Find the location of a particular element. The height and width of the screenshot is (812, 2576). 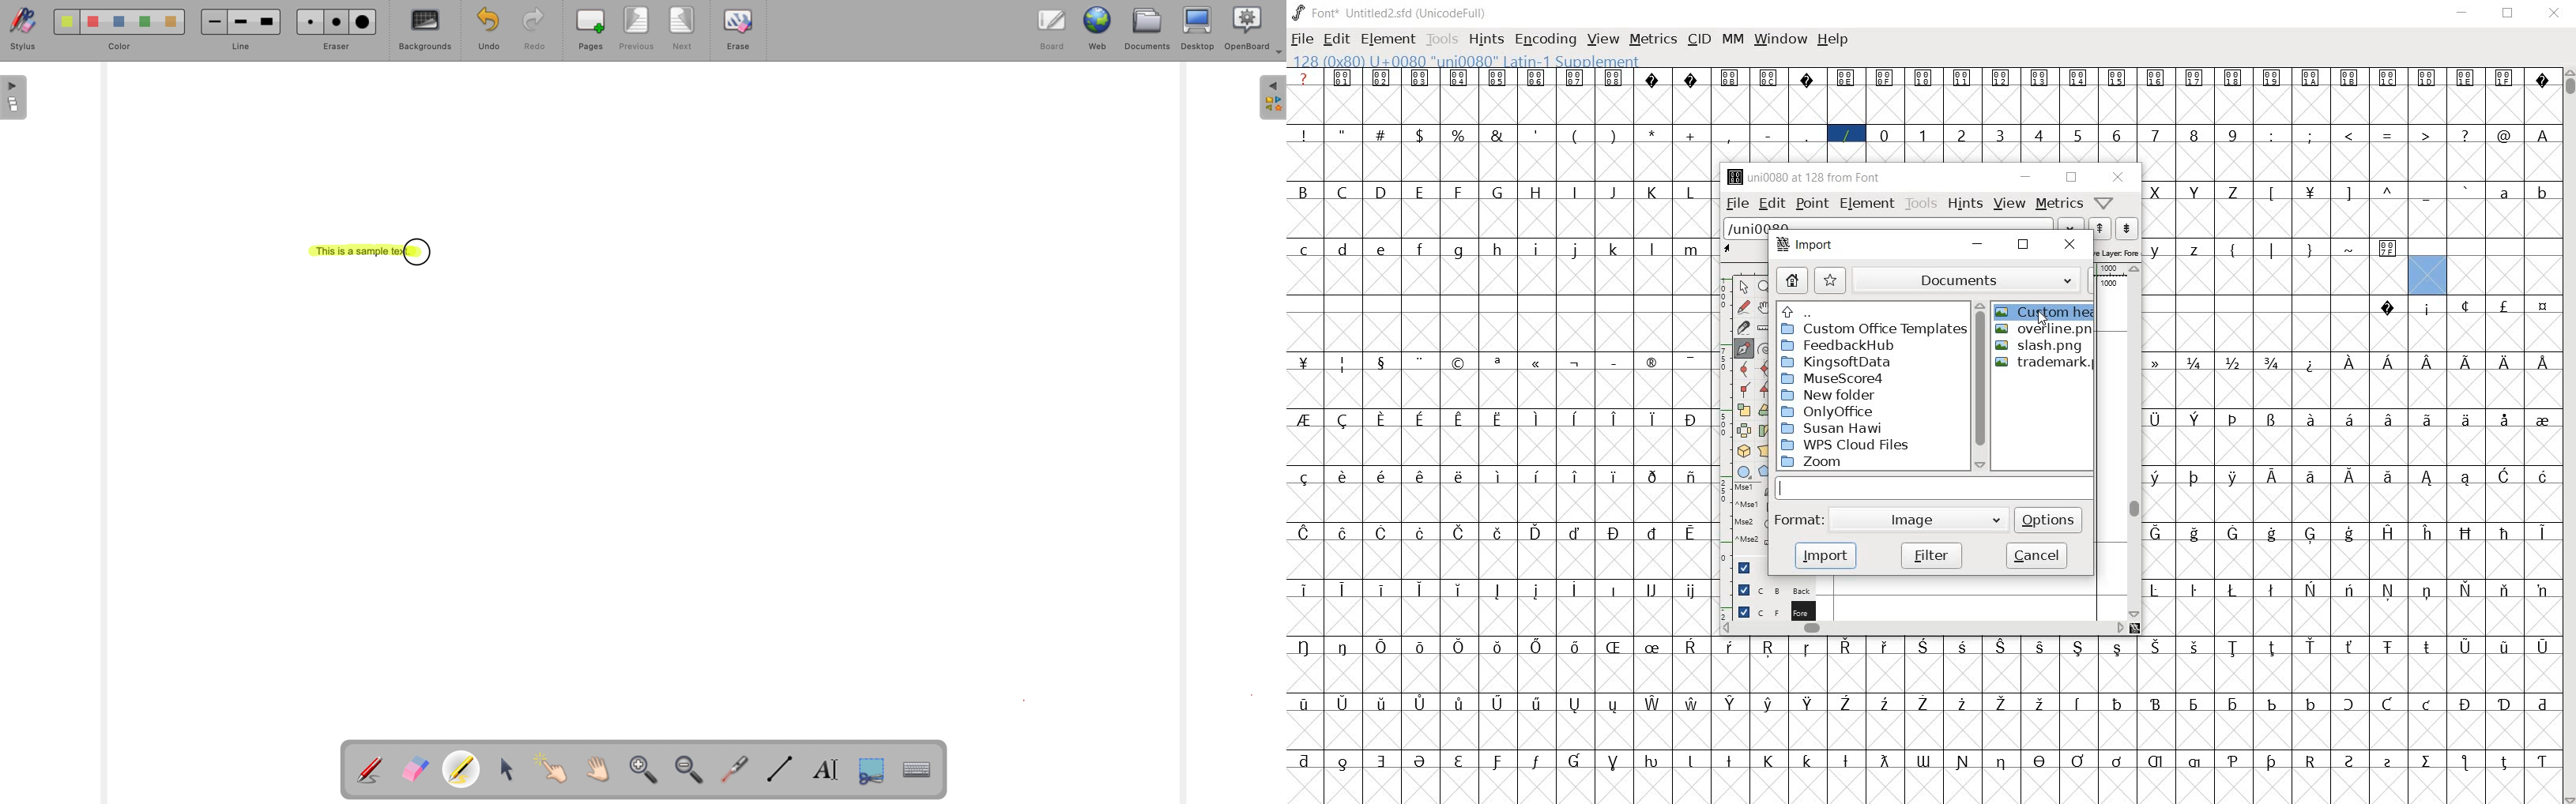

MM is located at coordinates (1731, 39).